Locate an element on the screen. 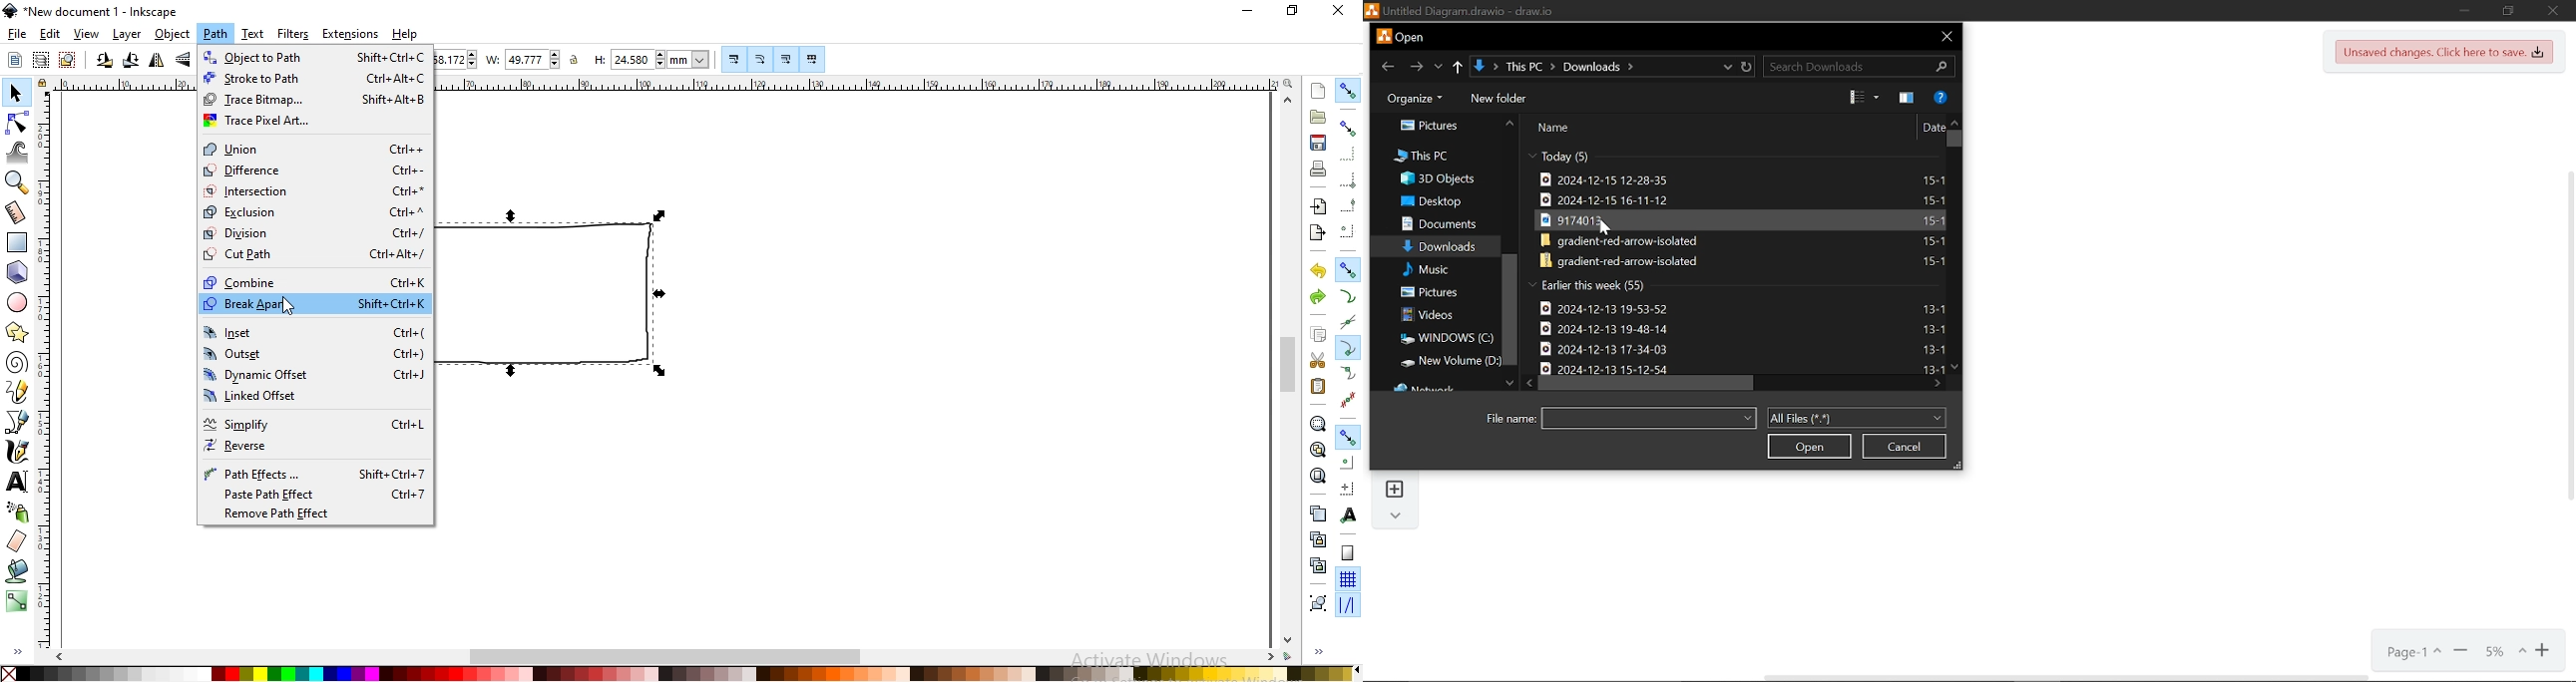  windows(C) is located at coordinates (1447, 338).